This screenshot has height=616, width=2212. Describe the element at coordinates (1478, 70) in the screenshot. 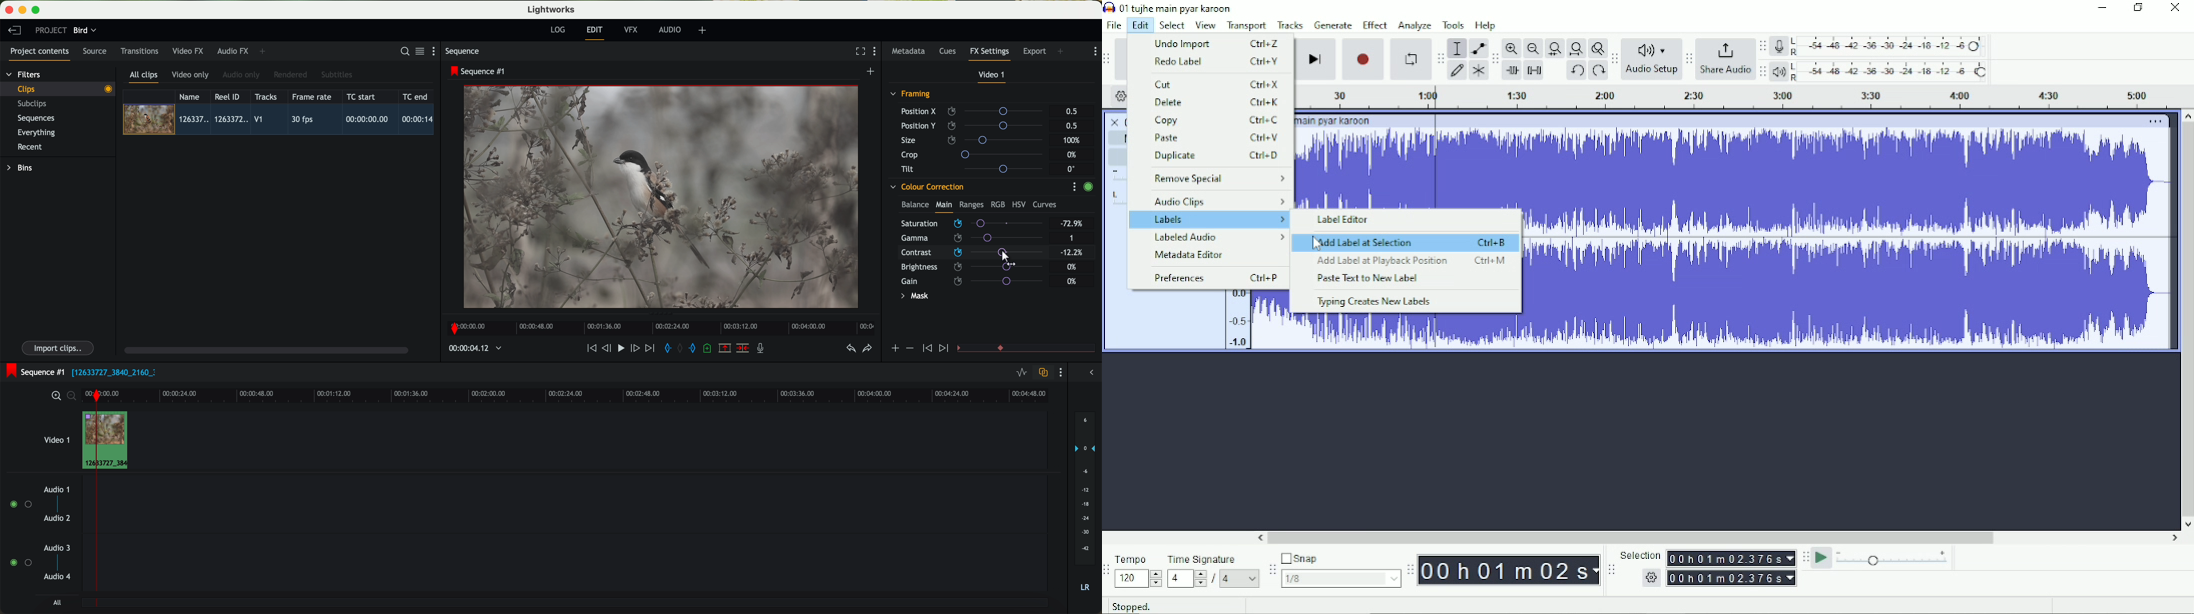

I see `Multi-tool` at that location.